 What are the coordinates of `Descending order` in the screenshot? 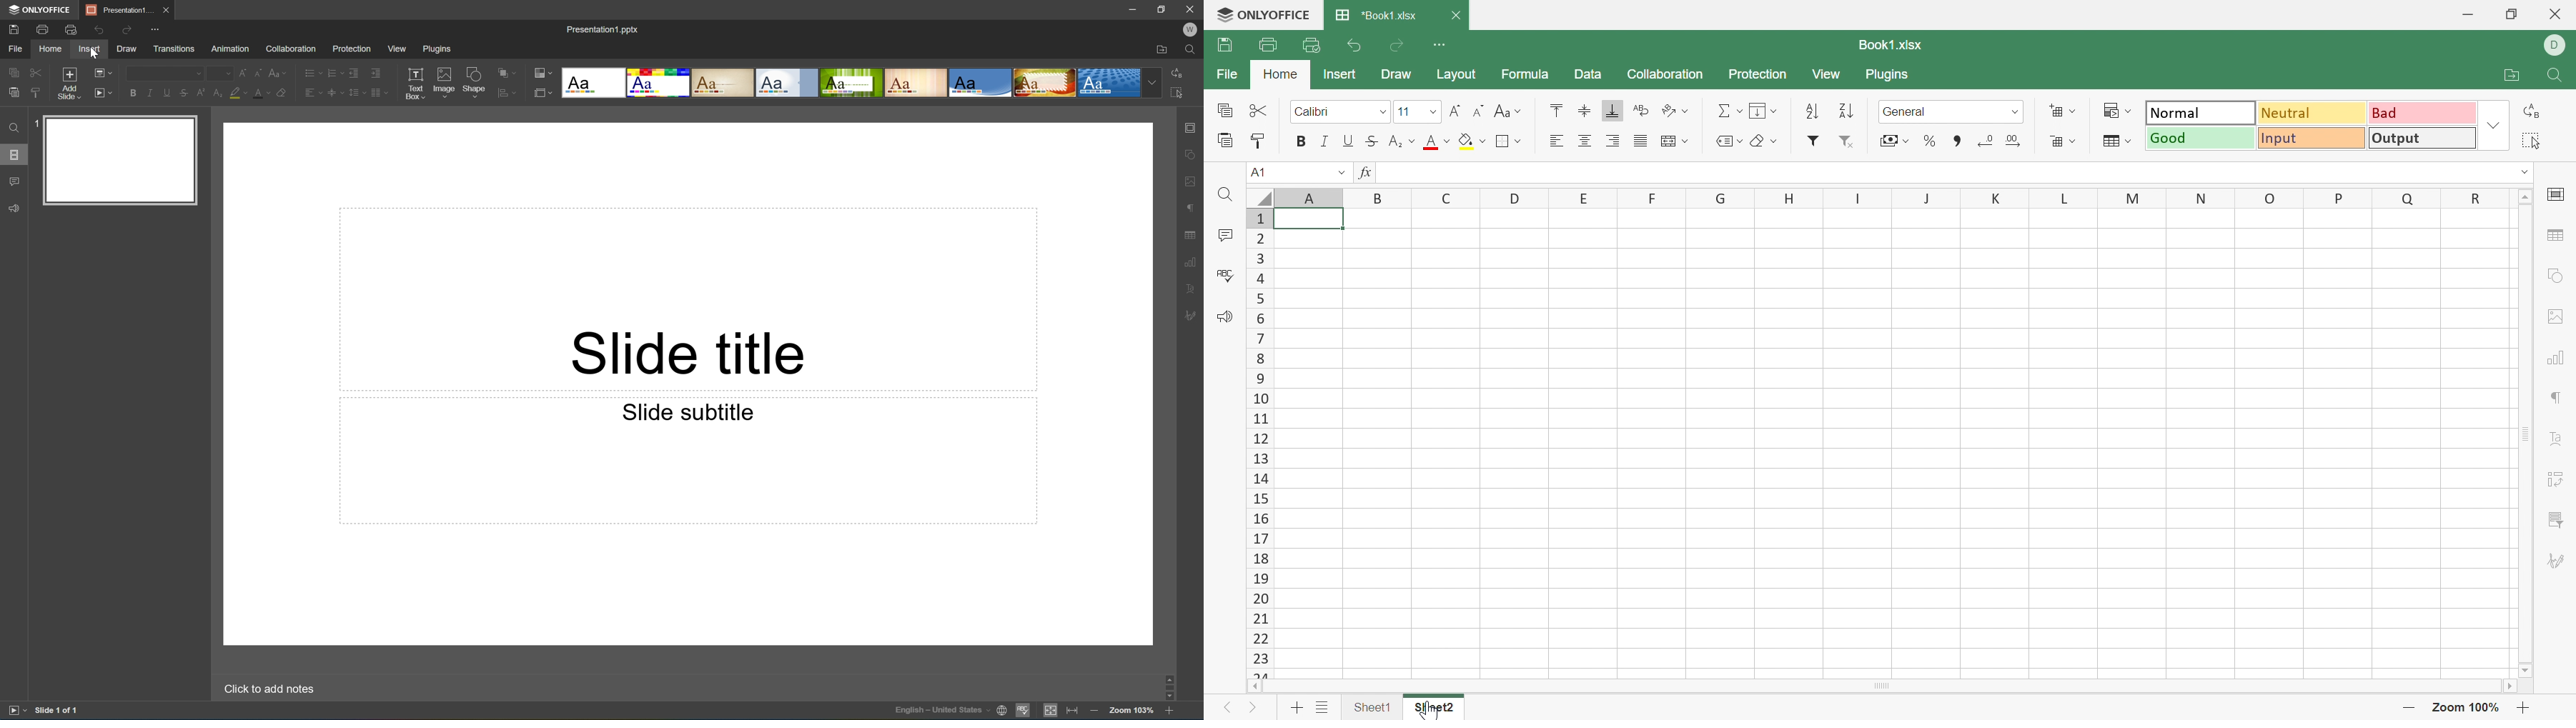 It's located at (1850, 109).